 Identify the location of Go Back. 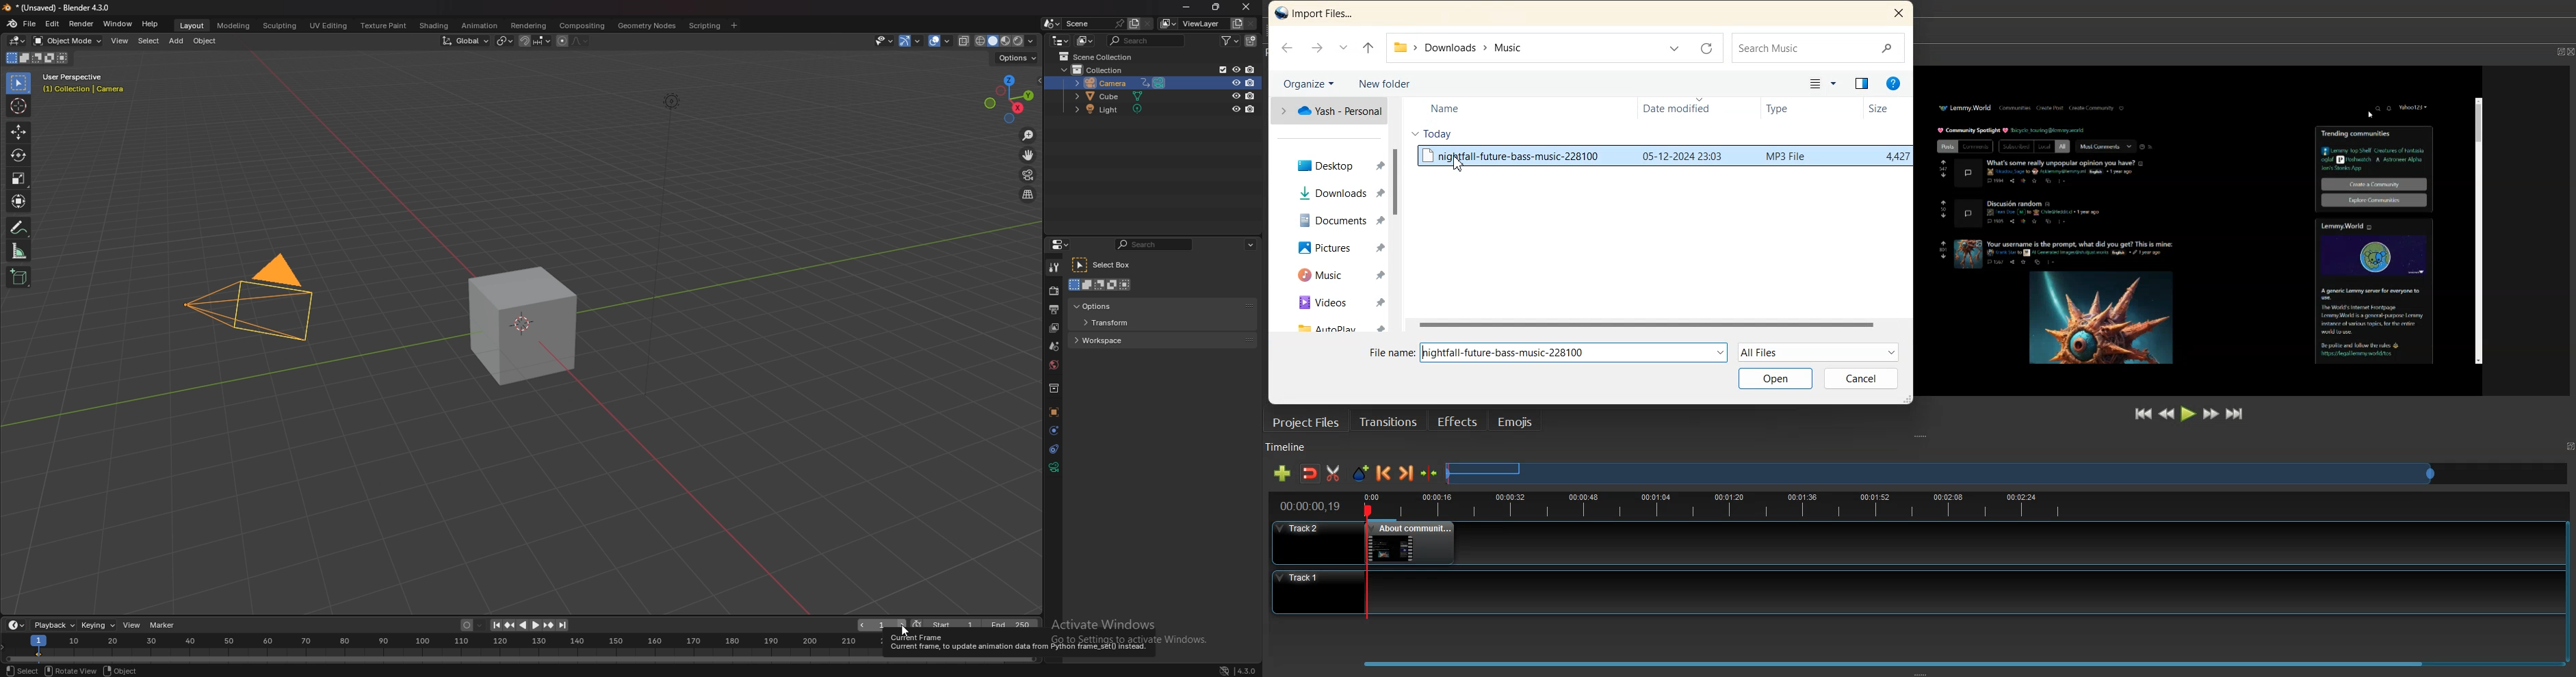
(1287, 48).